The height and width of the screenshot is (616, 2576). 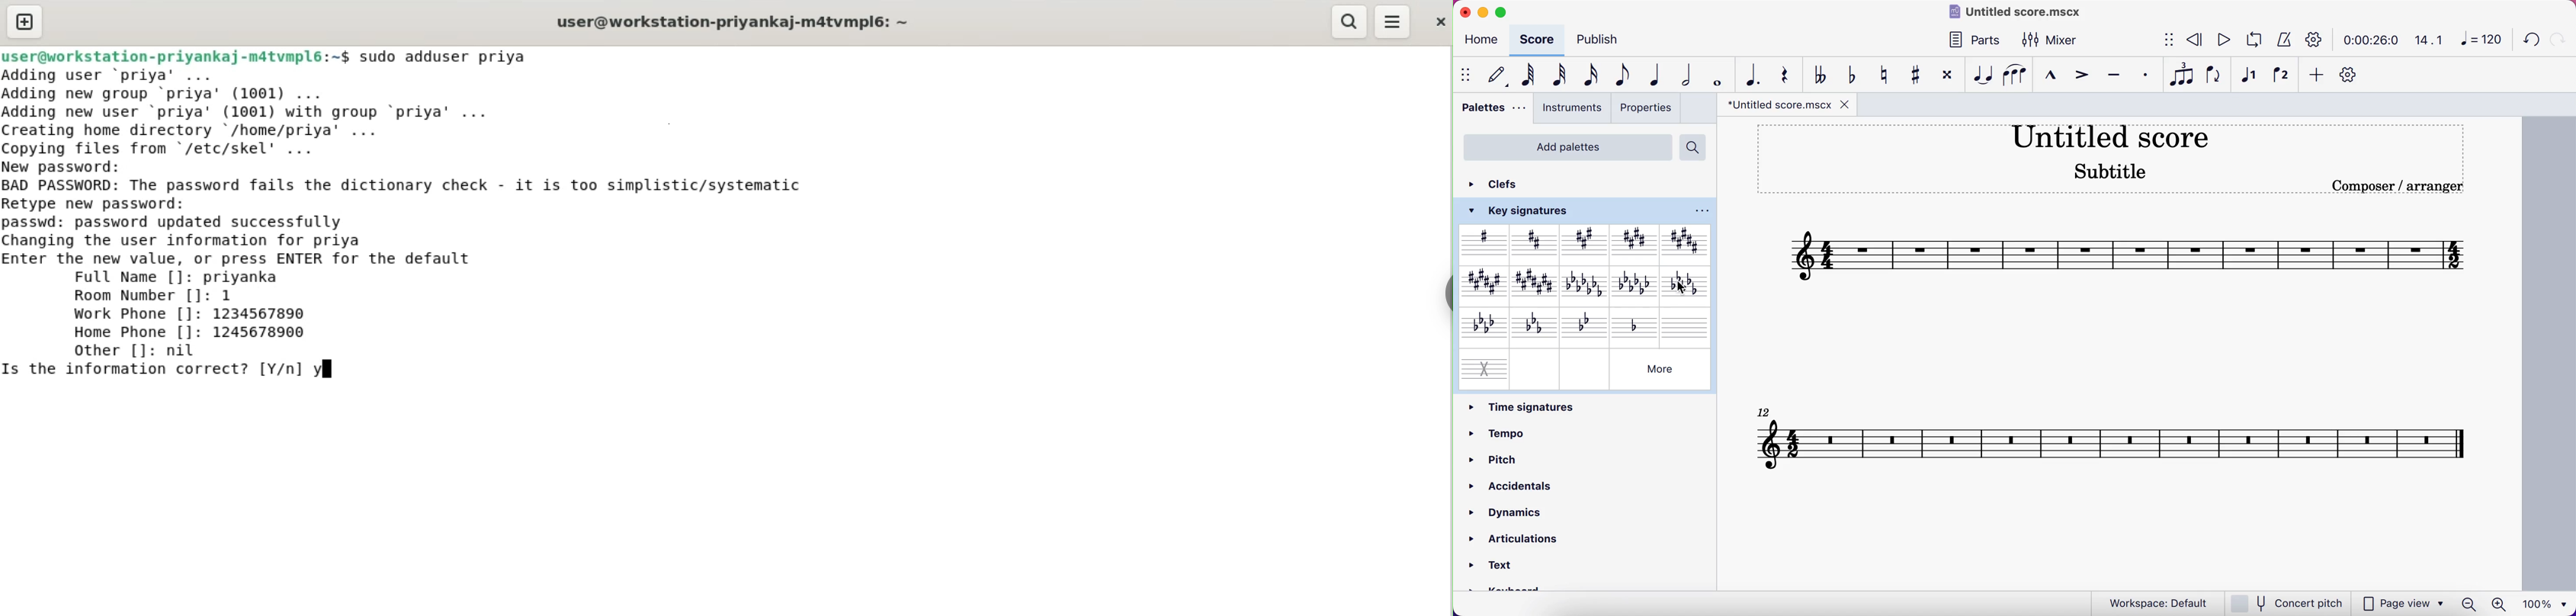 I want to click on 32nd note, so click(x=1563, y=73).